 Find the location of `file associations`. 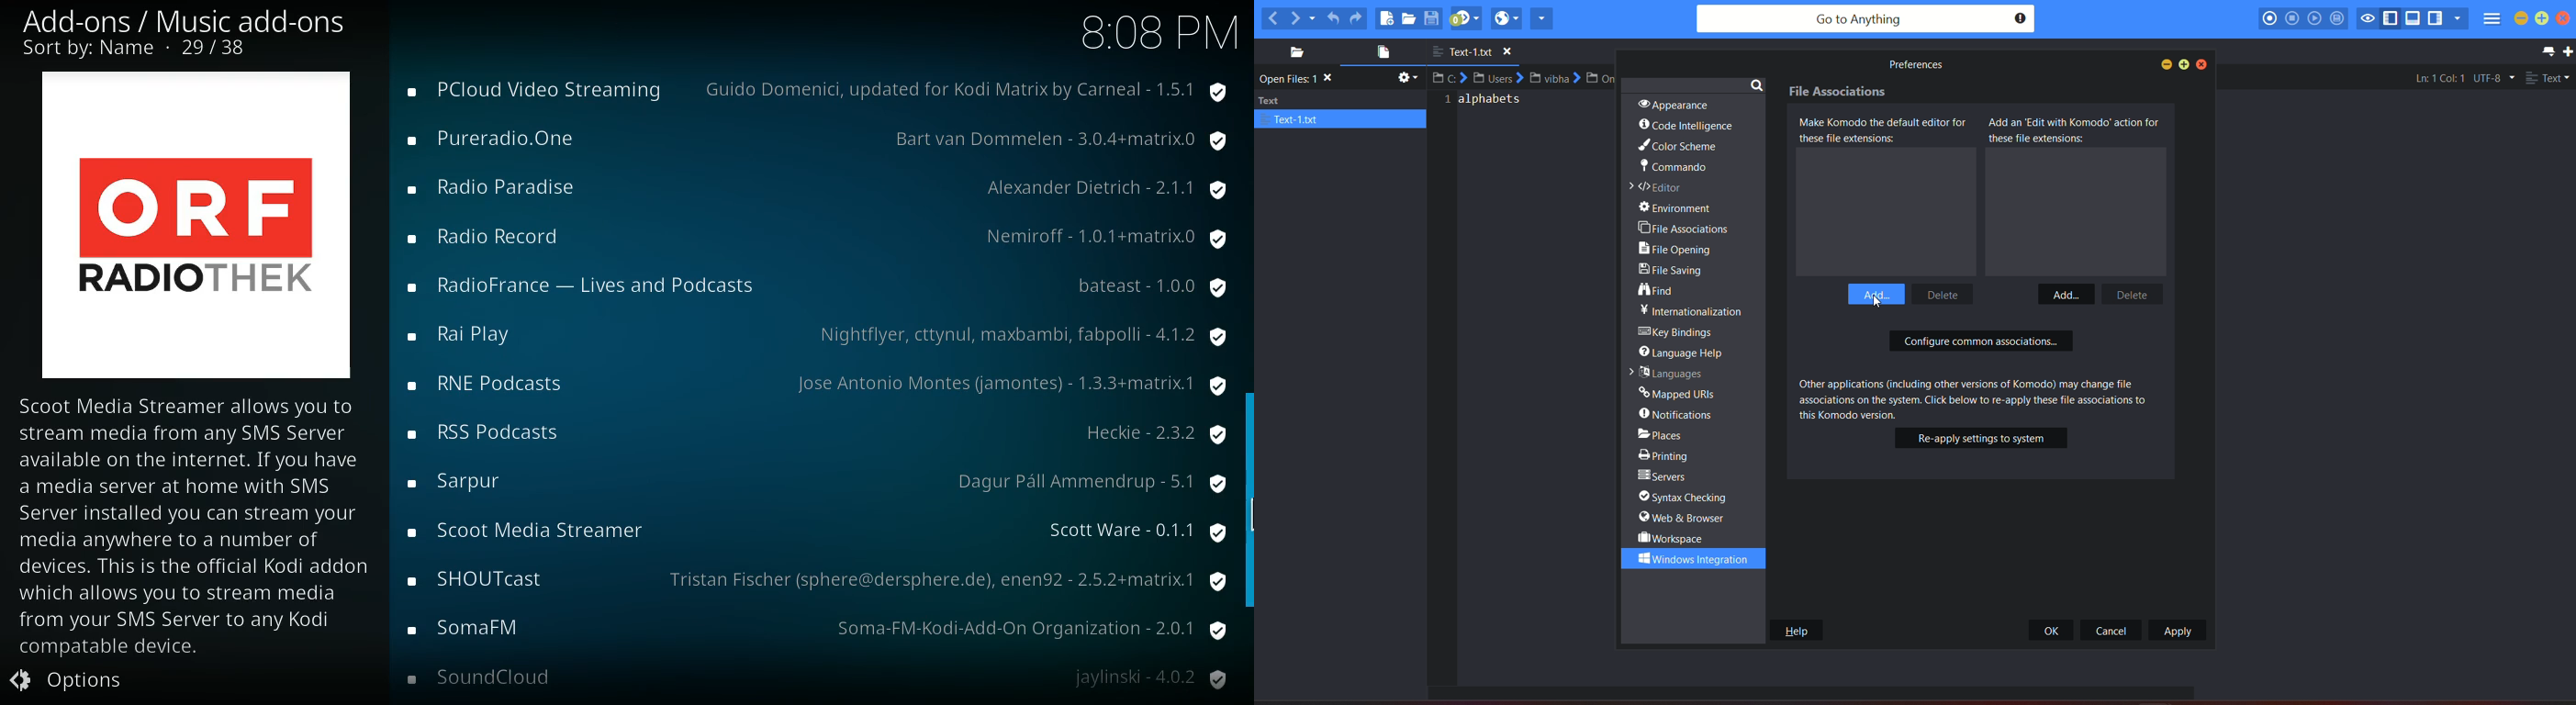

file associations is located at coordinates (1684, 227).